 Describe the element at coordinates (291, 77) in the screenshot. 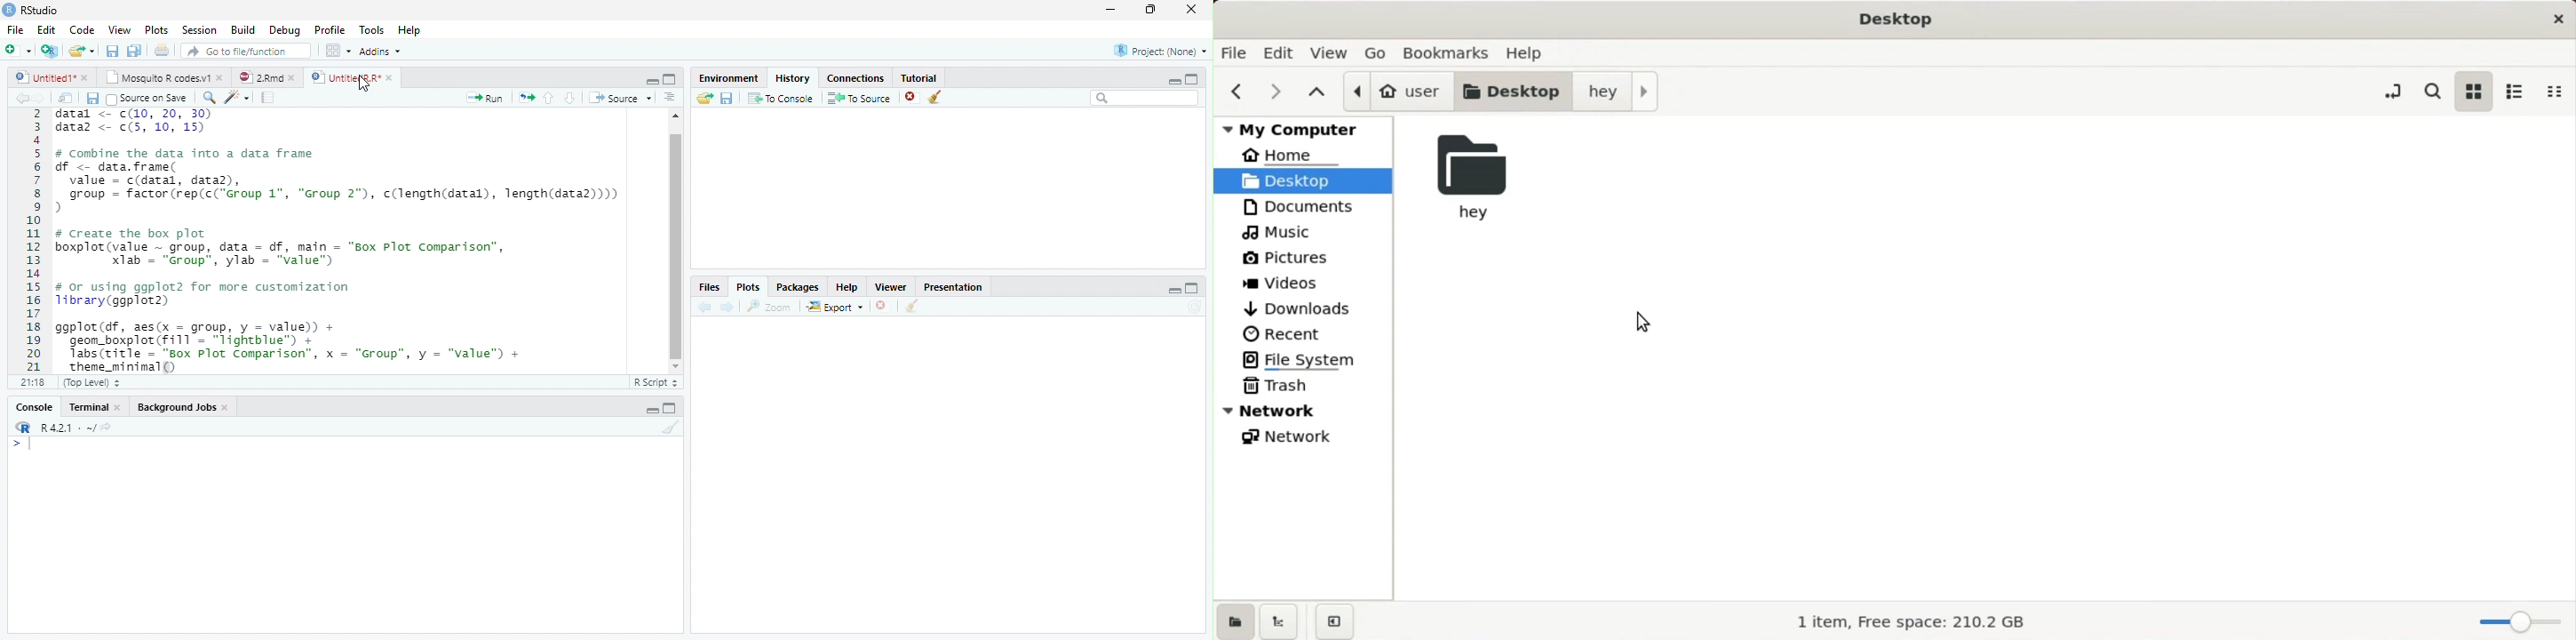

I see `close` at that location.